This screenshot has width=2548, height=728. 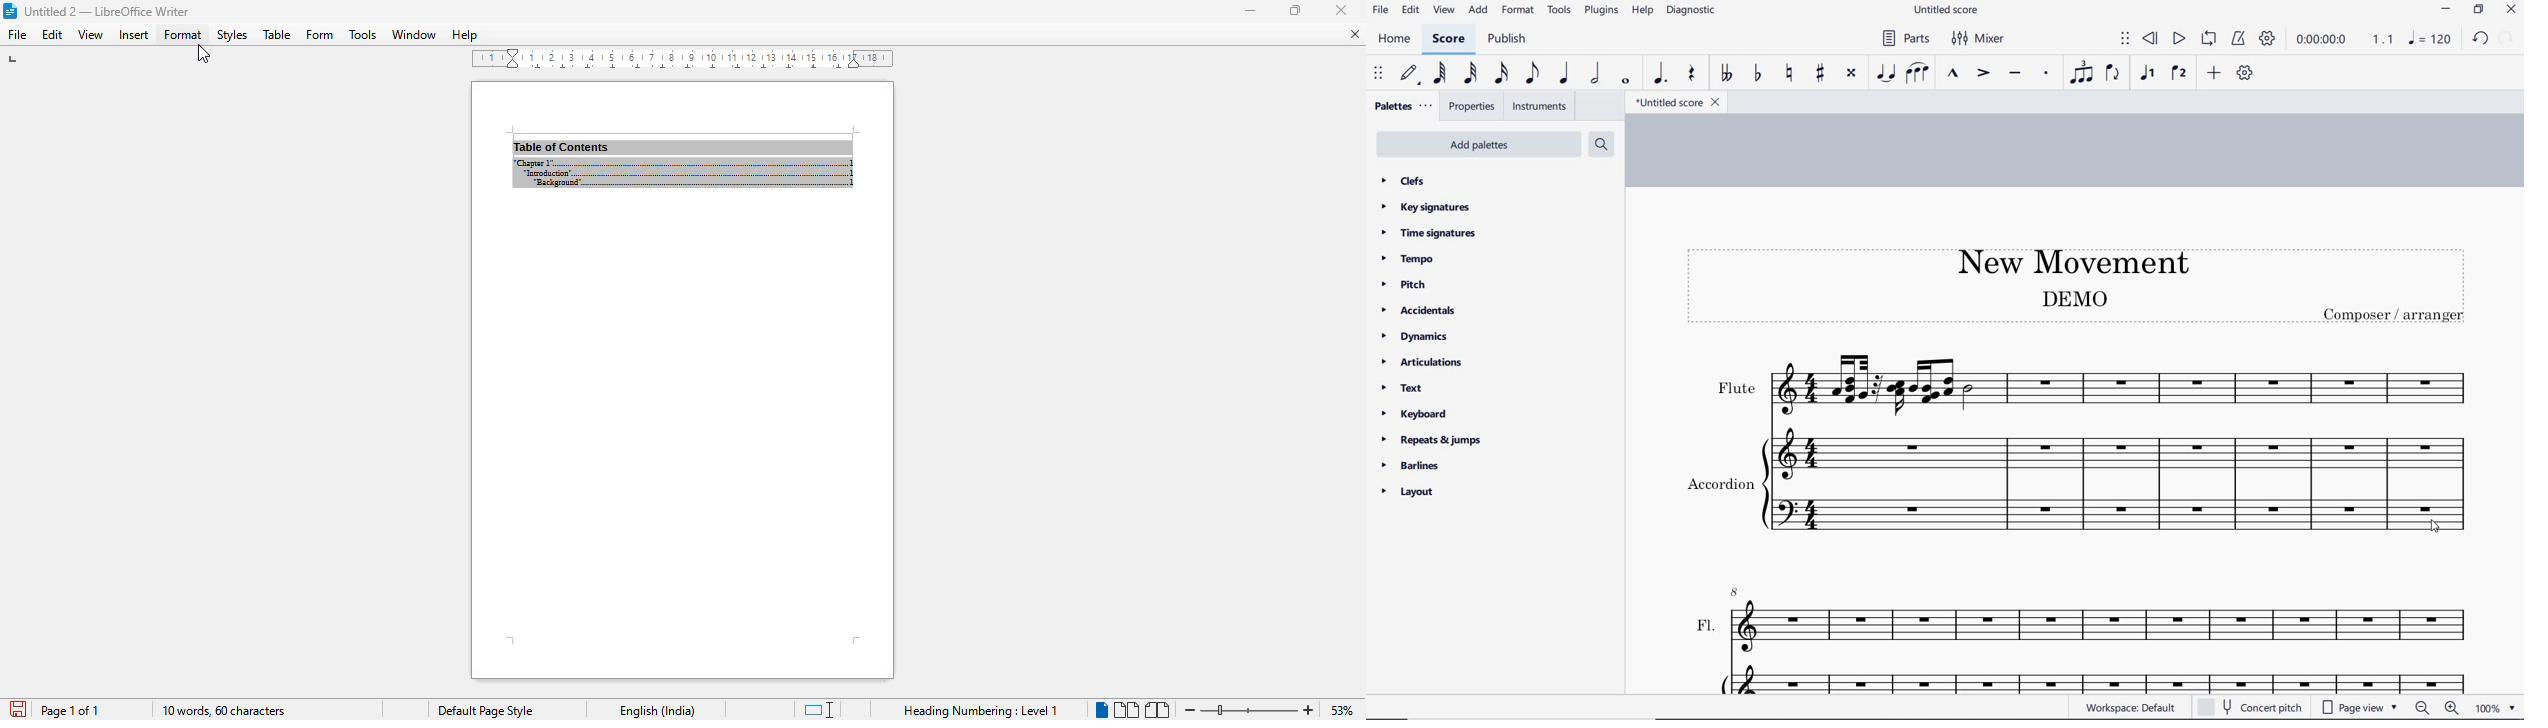 What do you see at coordinates (1537, 107) in the screenshot?
I see `instruments` at bounding box center [1537, 107].